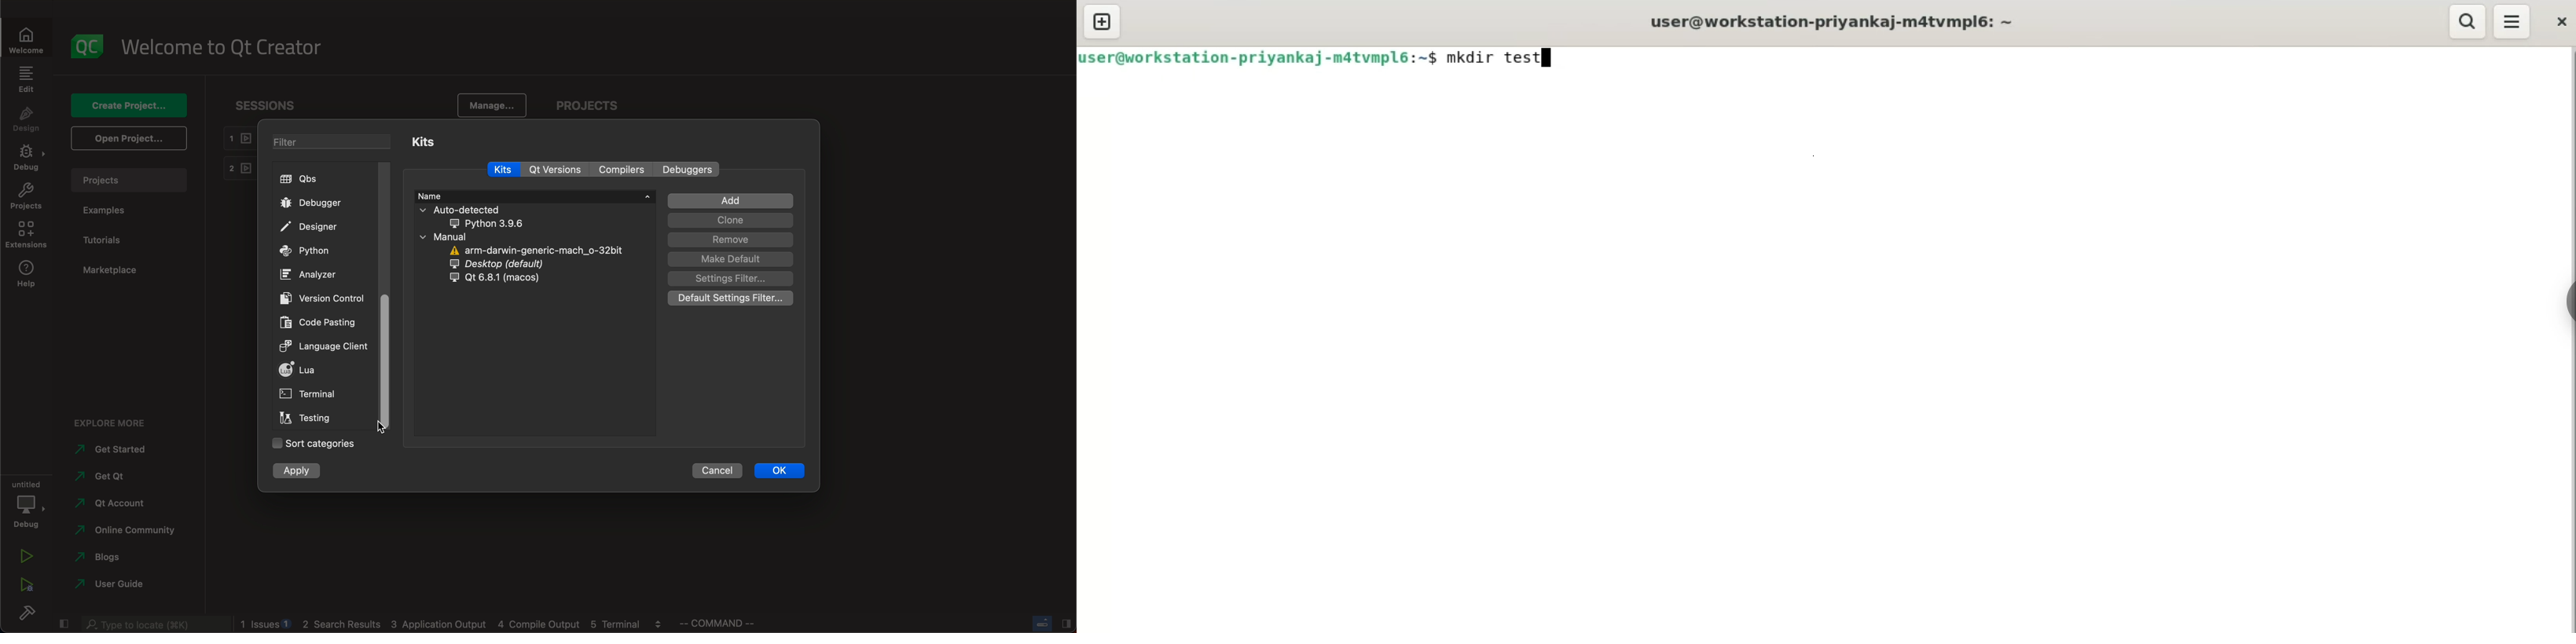  What do you see at coordinates (722, 625) in the screenshot?
I see `commands` at bounding box center [722, 625].